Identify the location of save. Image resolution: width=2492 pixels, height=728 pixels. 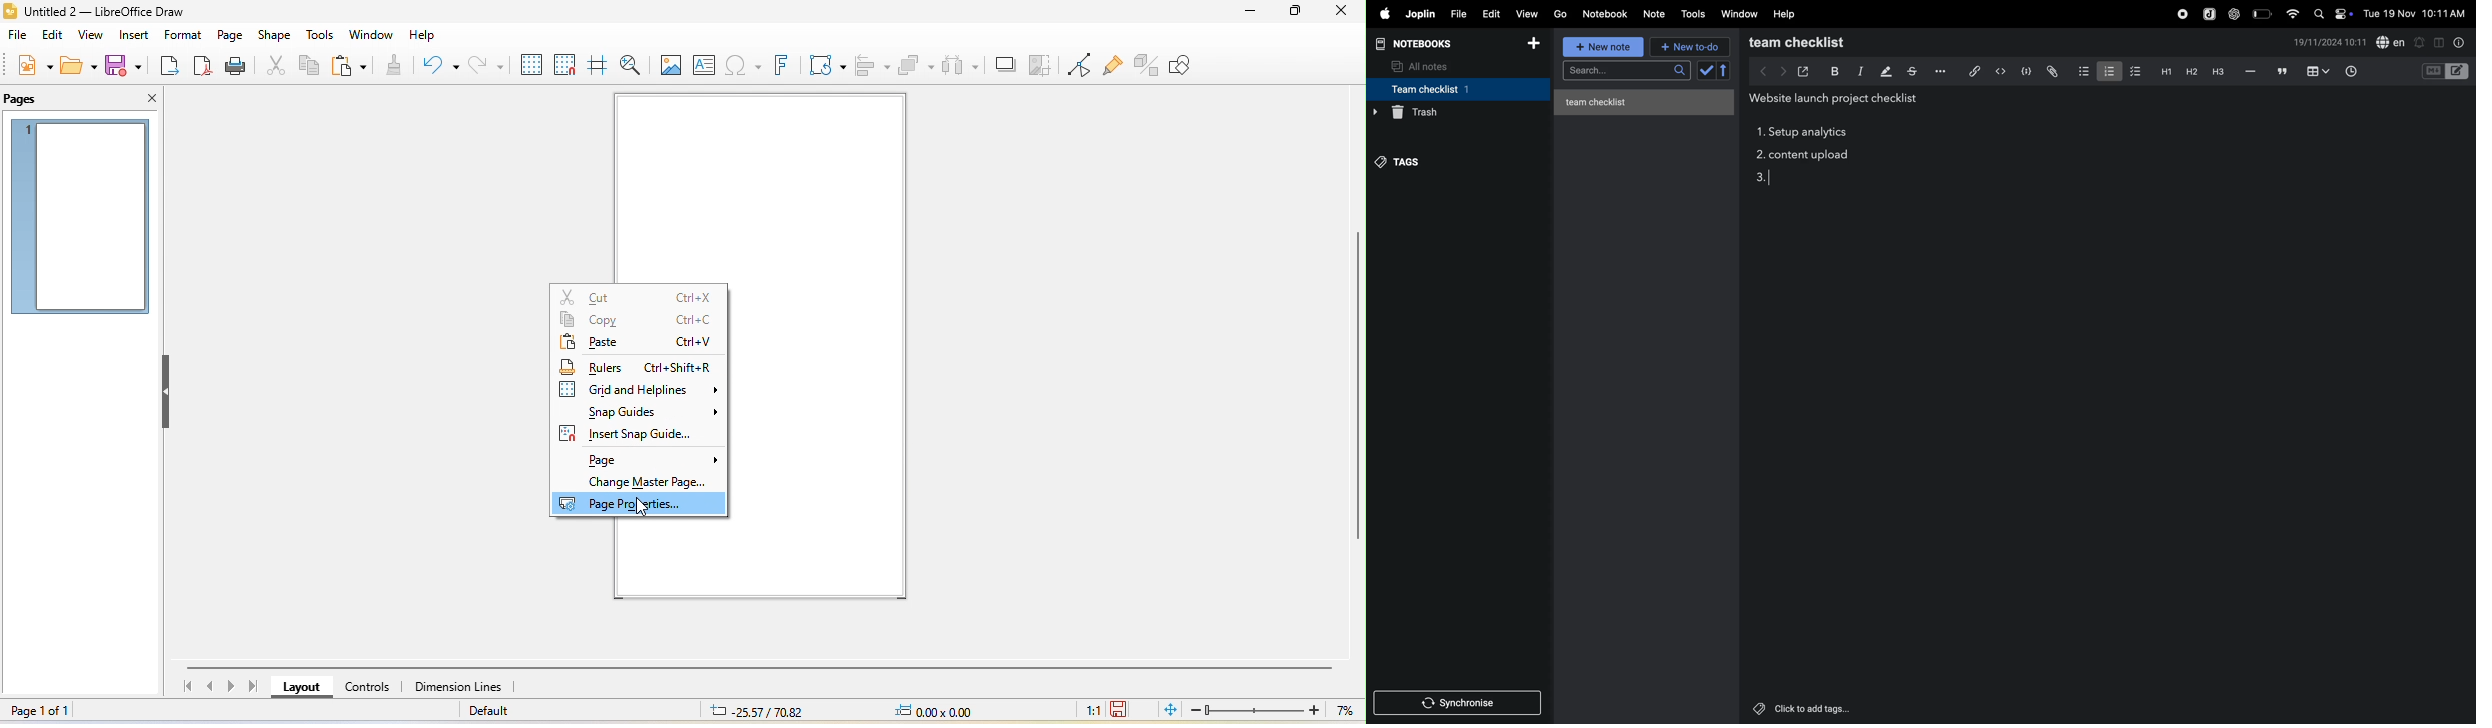
(127, 64).